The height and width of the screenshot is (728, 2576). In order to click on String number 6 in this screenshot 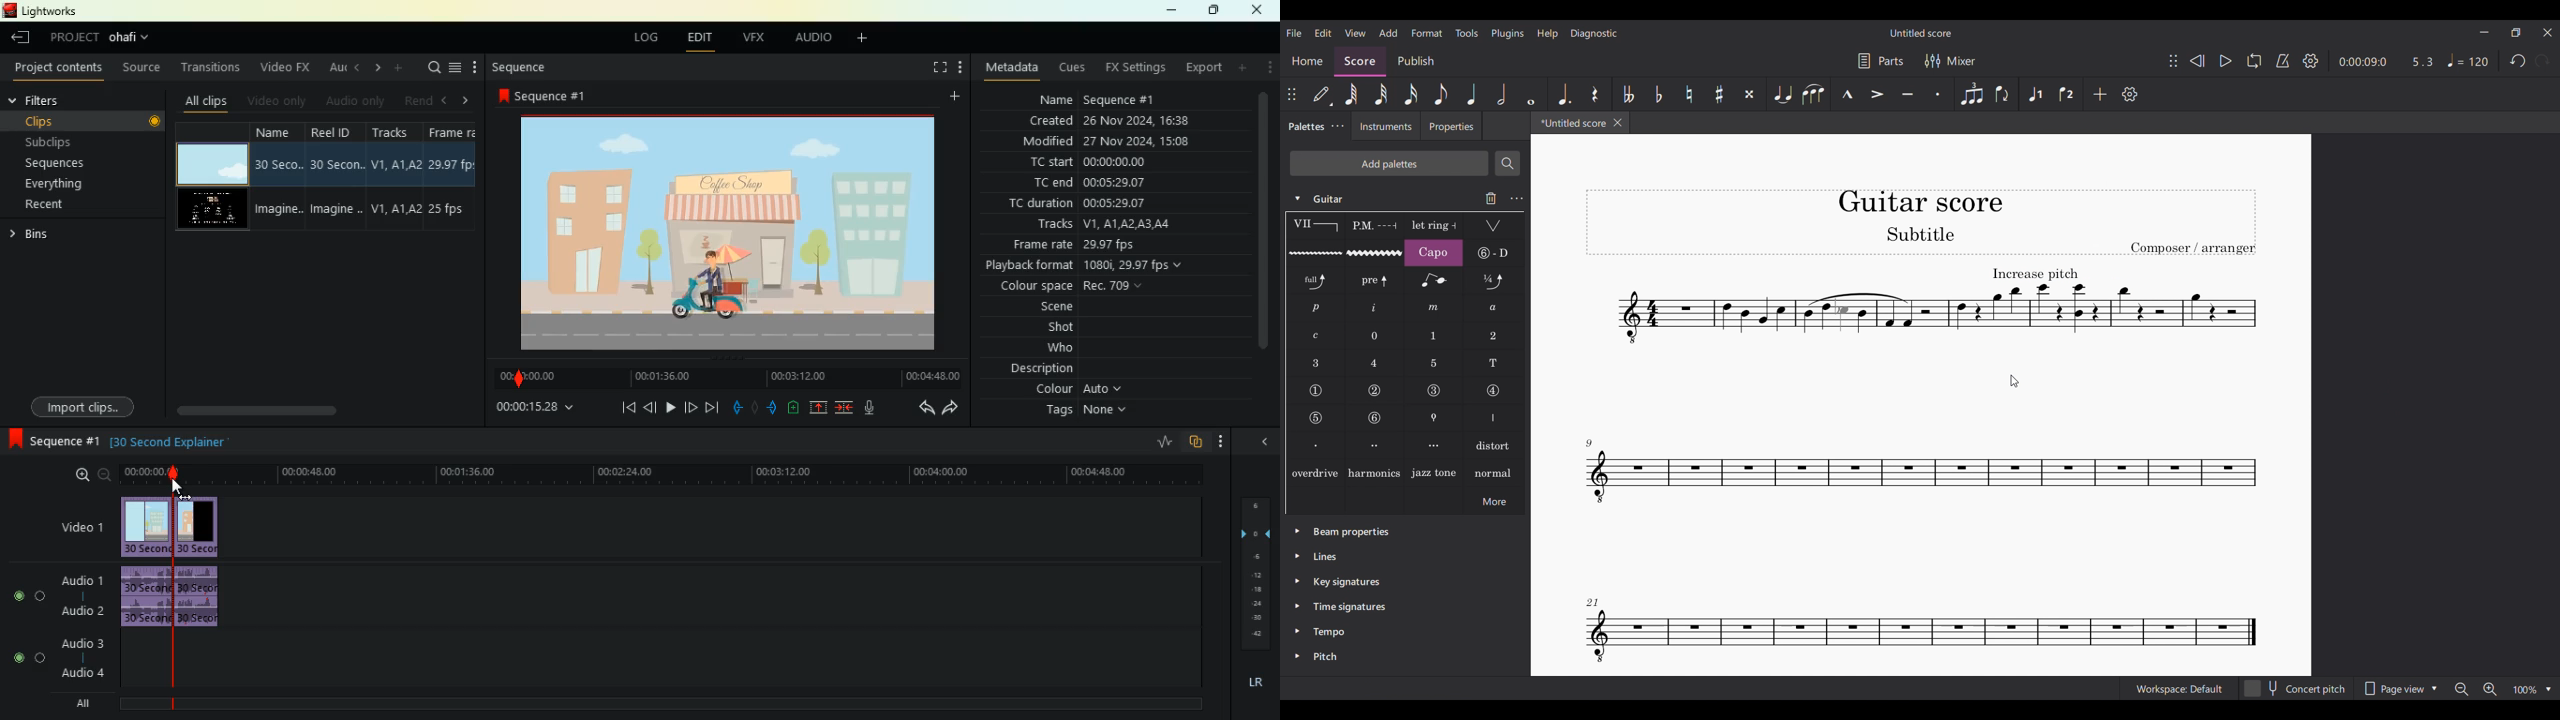, I will do `click(1375, 418)`.